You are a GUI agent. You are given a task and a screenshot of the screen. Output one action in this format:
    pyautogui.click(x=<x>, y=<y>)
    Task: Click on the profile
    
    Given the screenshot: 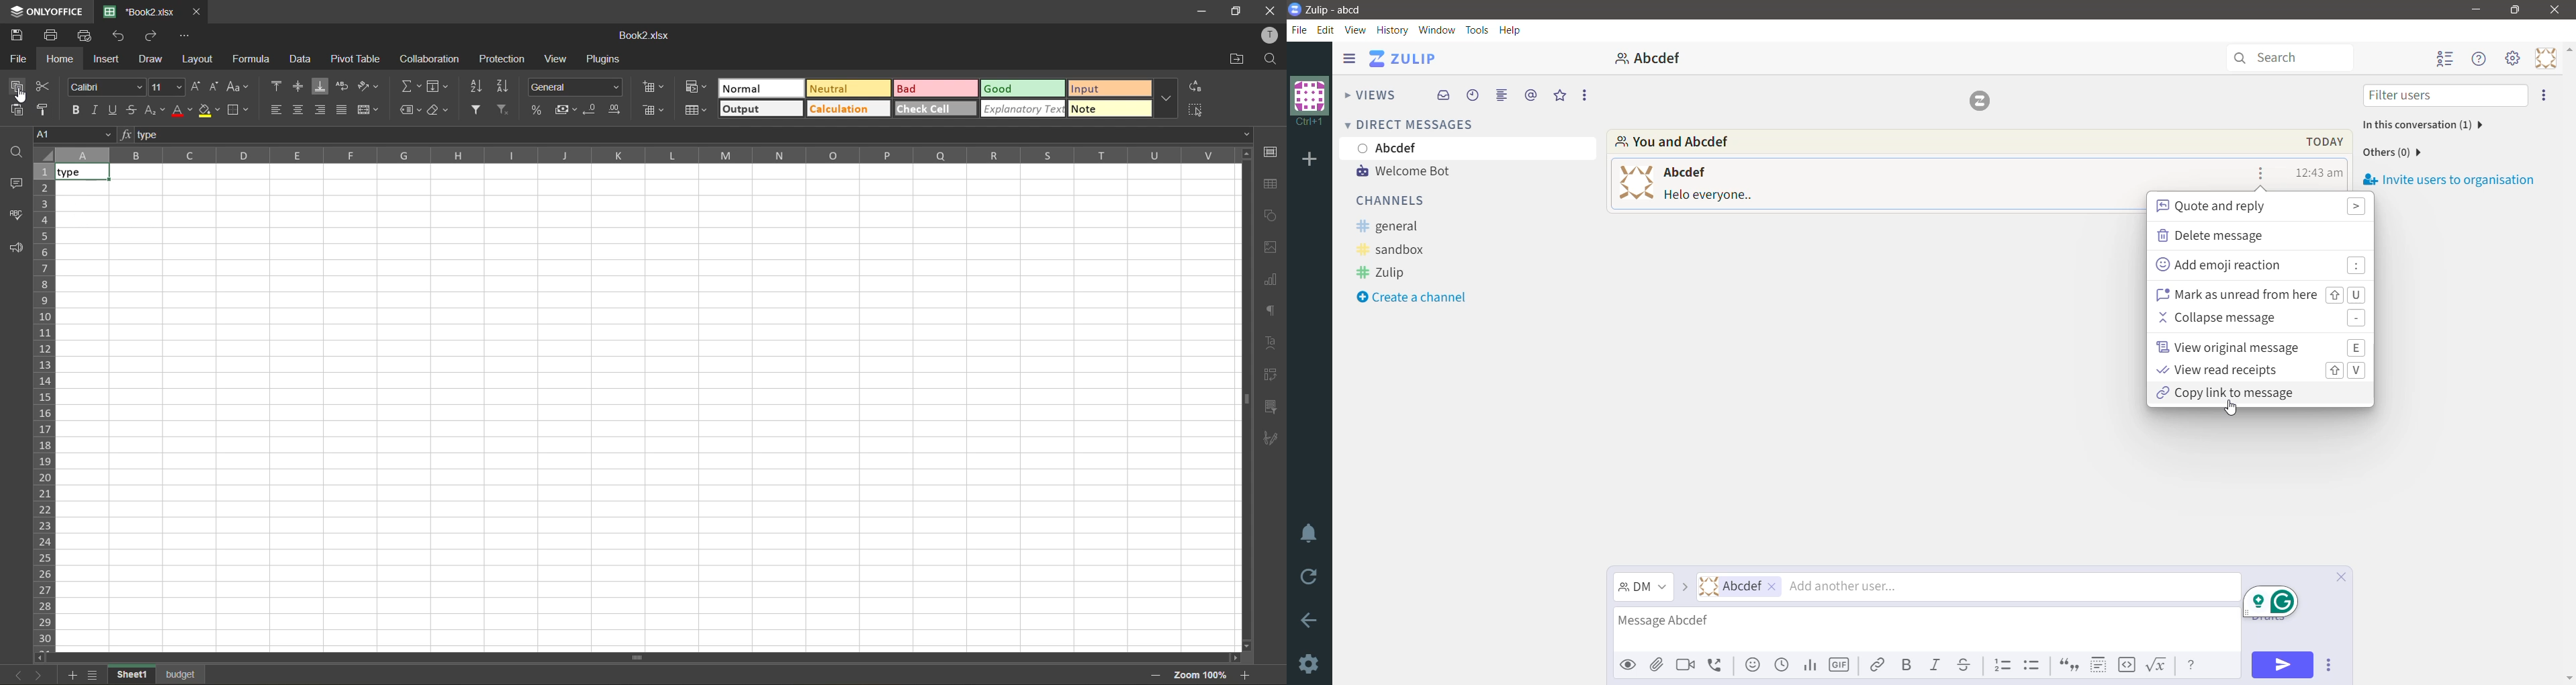 What is the action you would take?
    pyautogui.click(x=1272, y=34)
    